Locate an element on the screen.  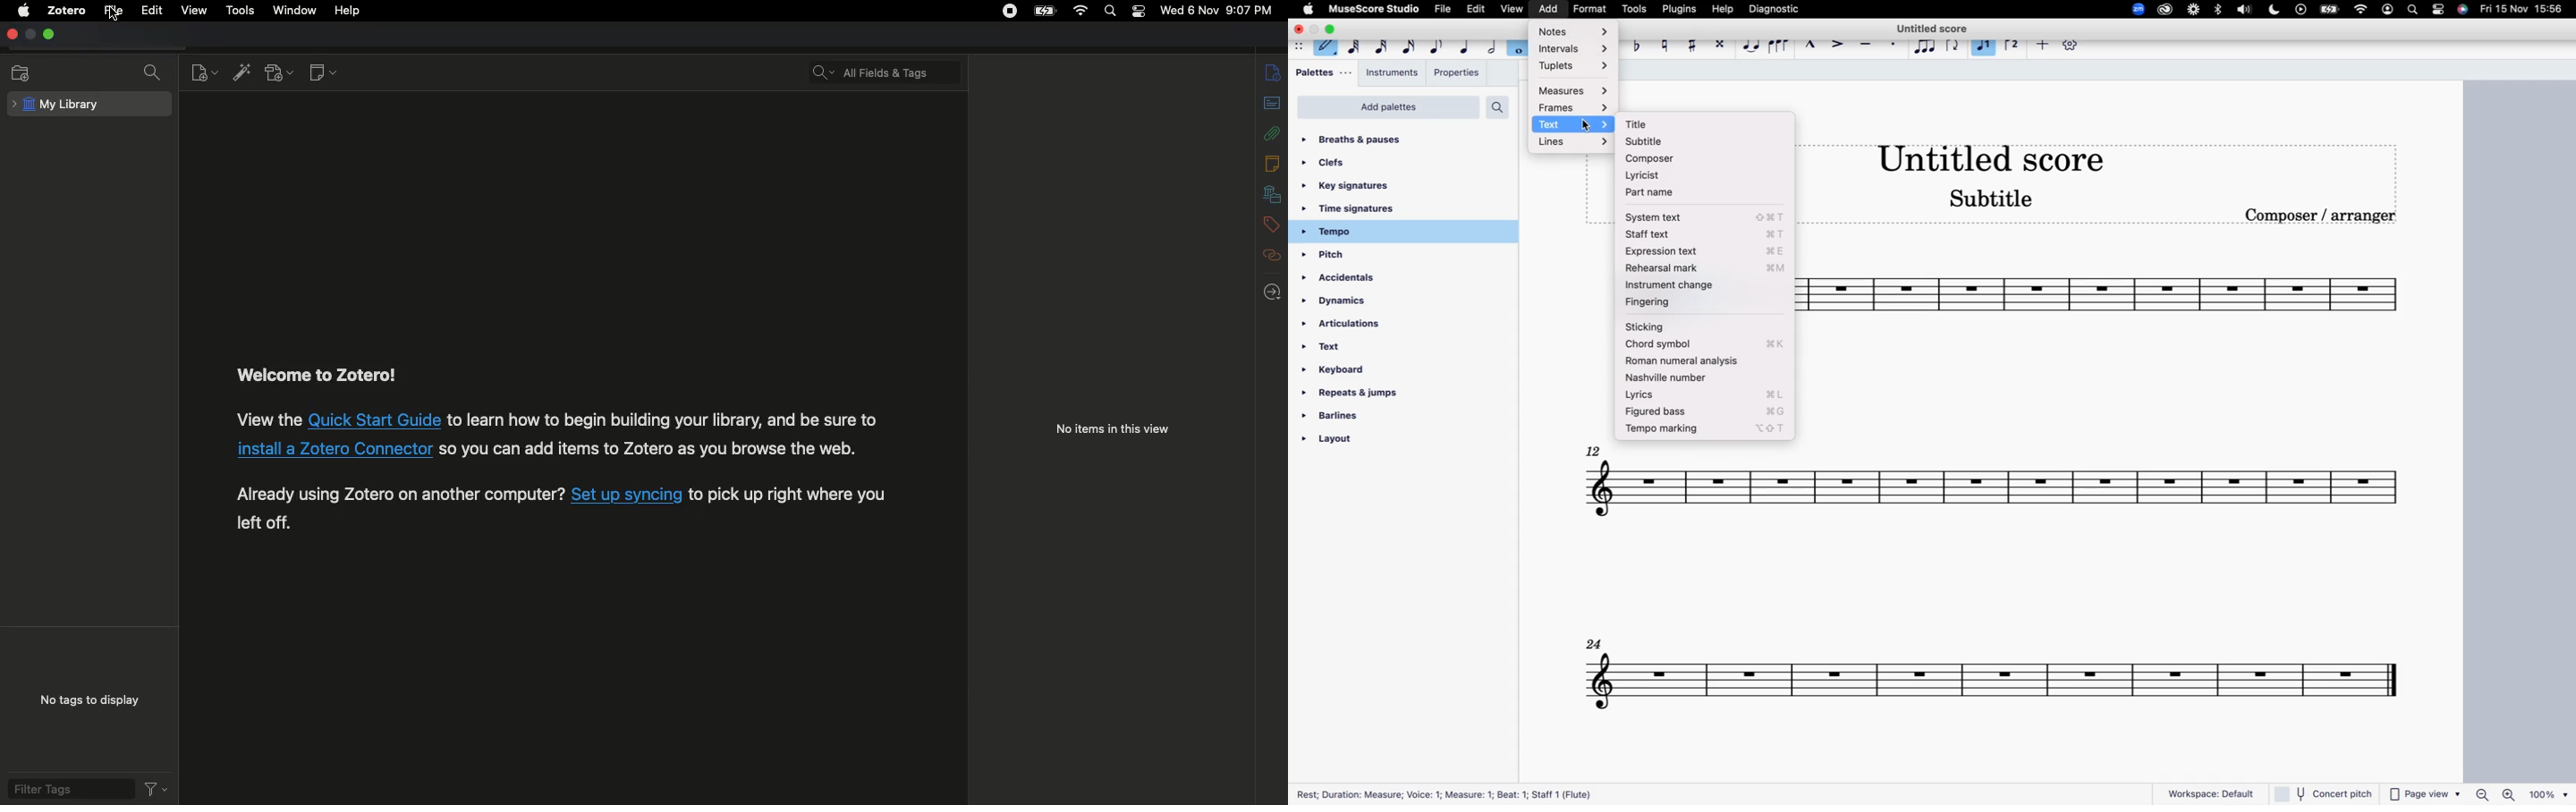
accent is located at coordinates (1837, 44).